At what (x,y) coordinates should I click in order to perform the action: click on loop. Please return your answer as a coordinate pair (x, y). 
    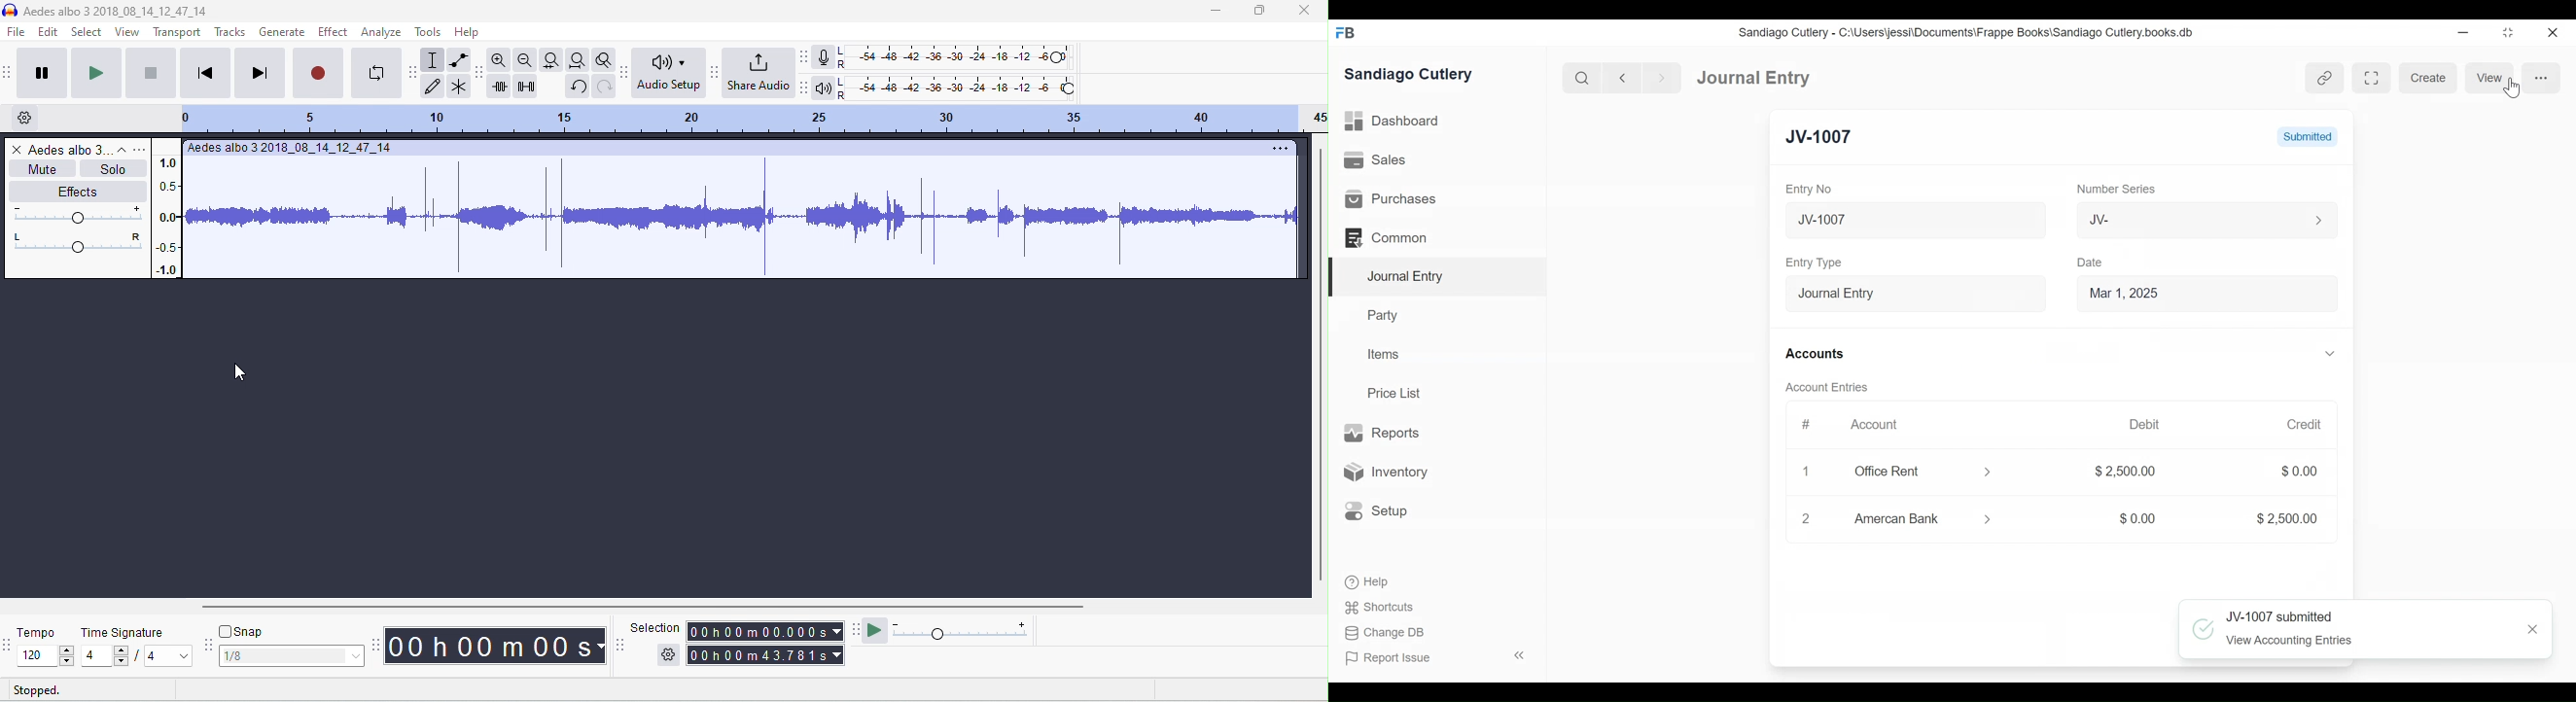
    Looking at the image, I should click on (378, 71).